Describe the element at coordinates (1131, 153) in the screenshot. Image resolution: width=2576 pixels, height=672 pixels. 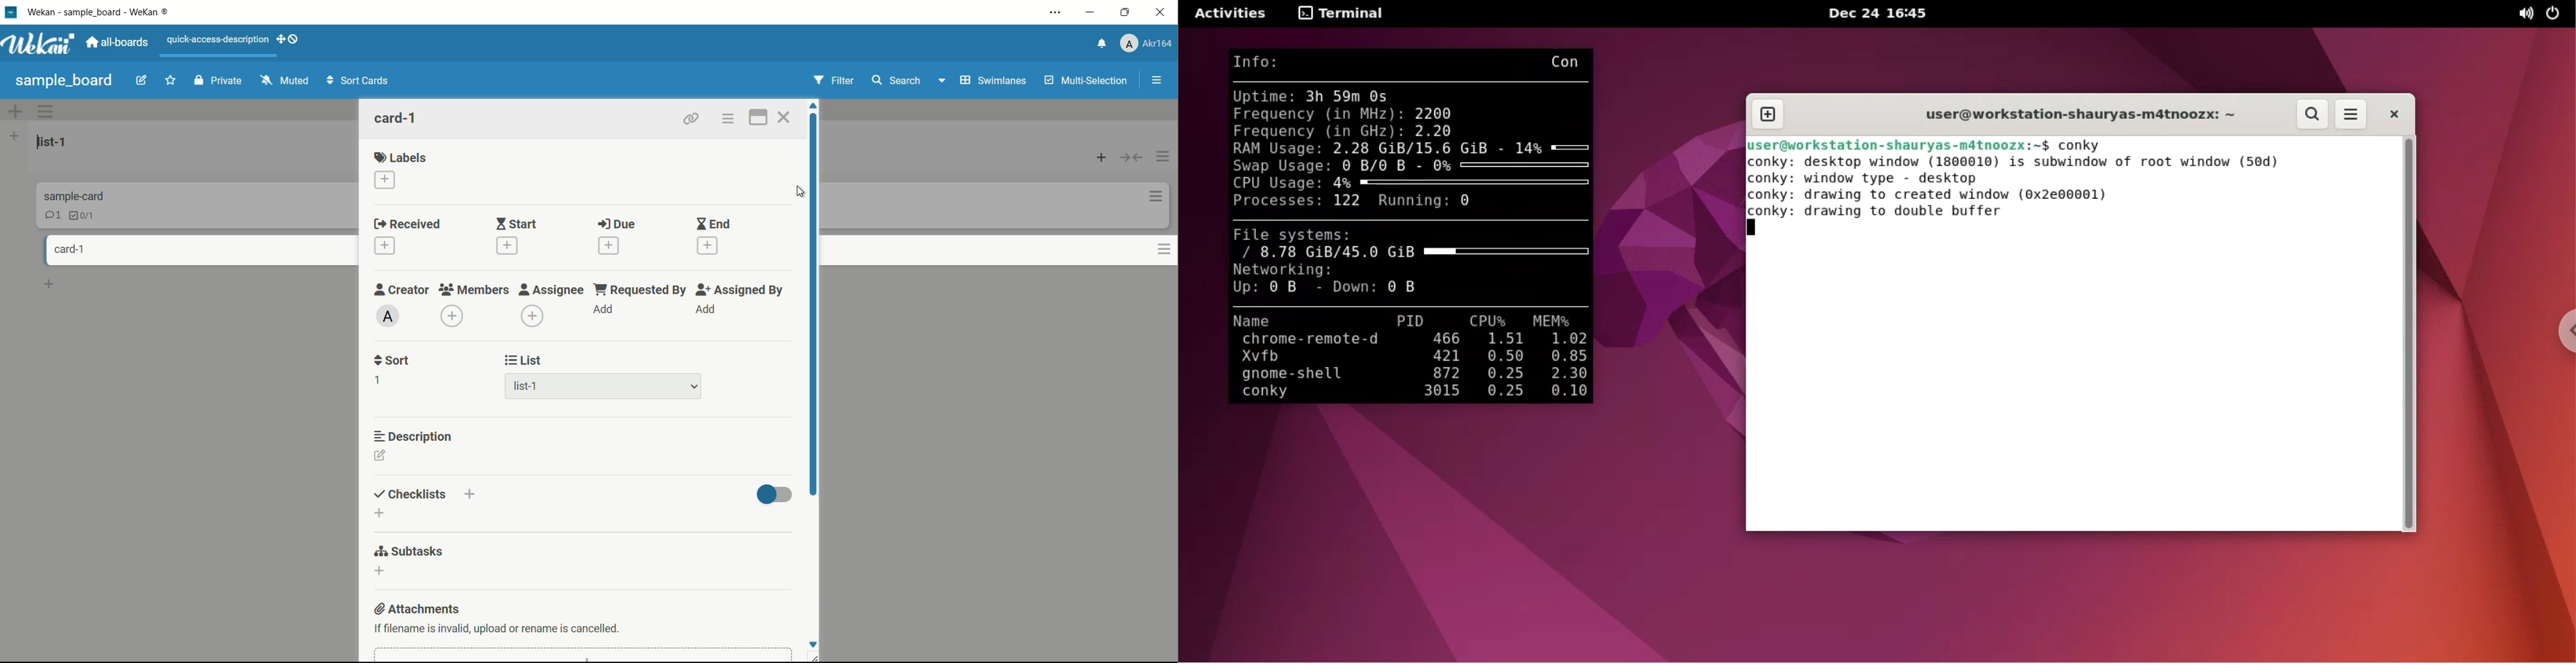
I see `collapse` at that location.